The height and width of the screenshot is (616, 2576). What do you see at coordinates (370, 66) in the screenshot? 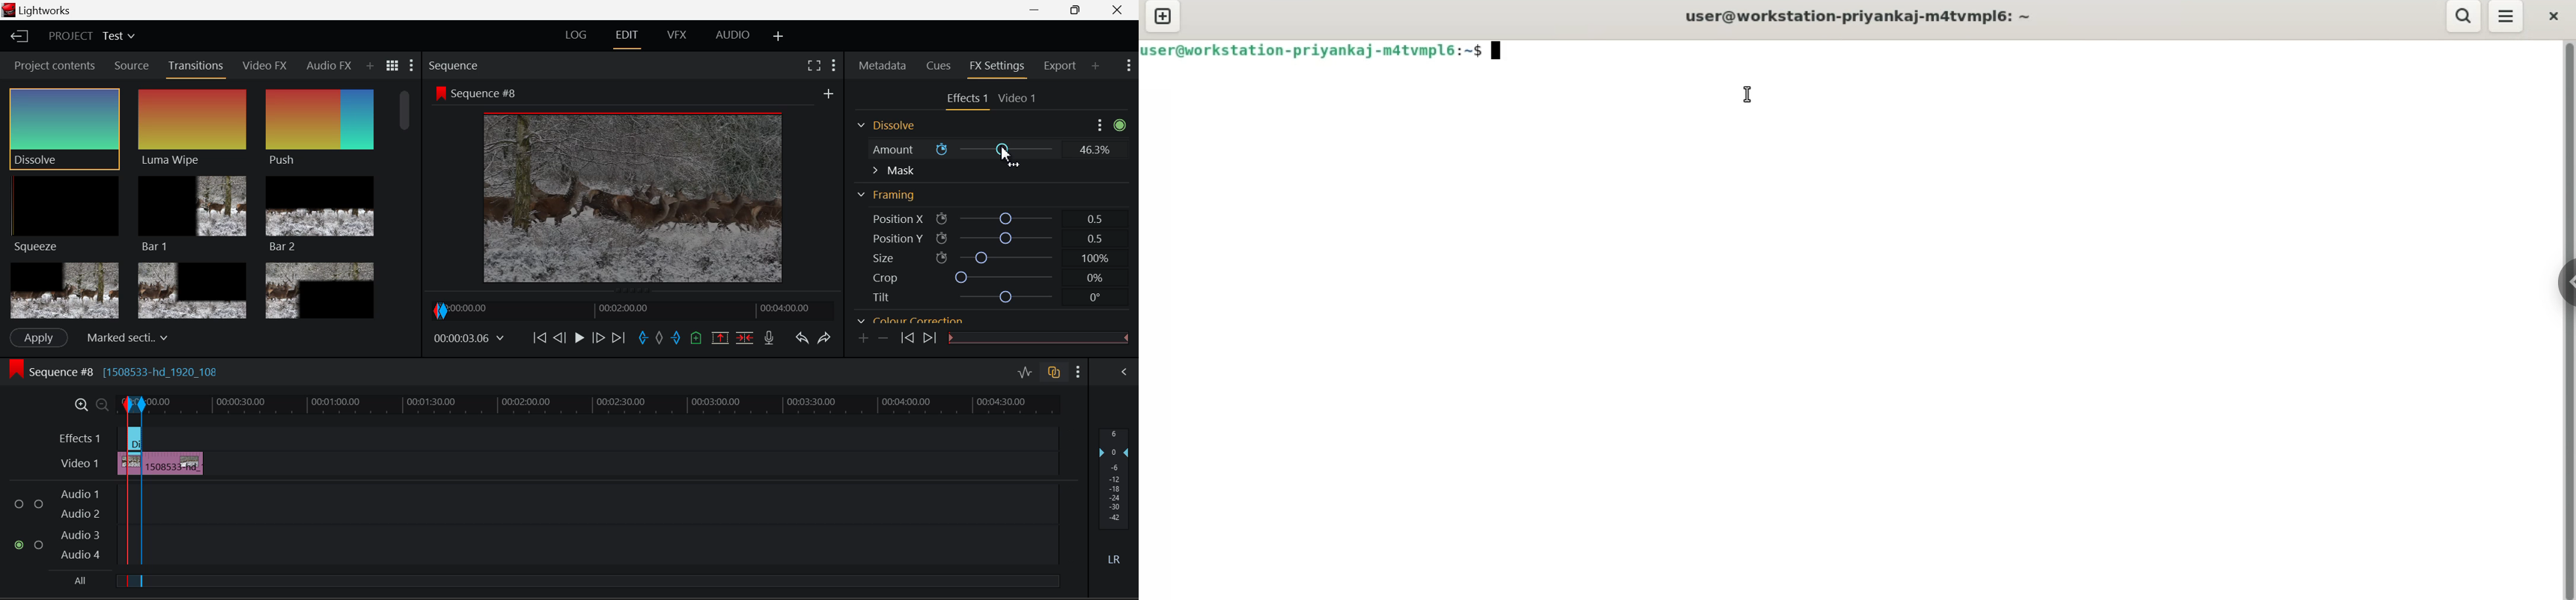
I see `Add Panel` at bounding box center [370, 66].